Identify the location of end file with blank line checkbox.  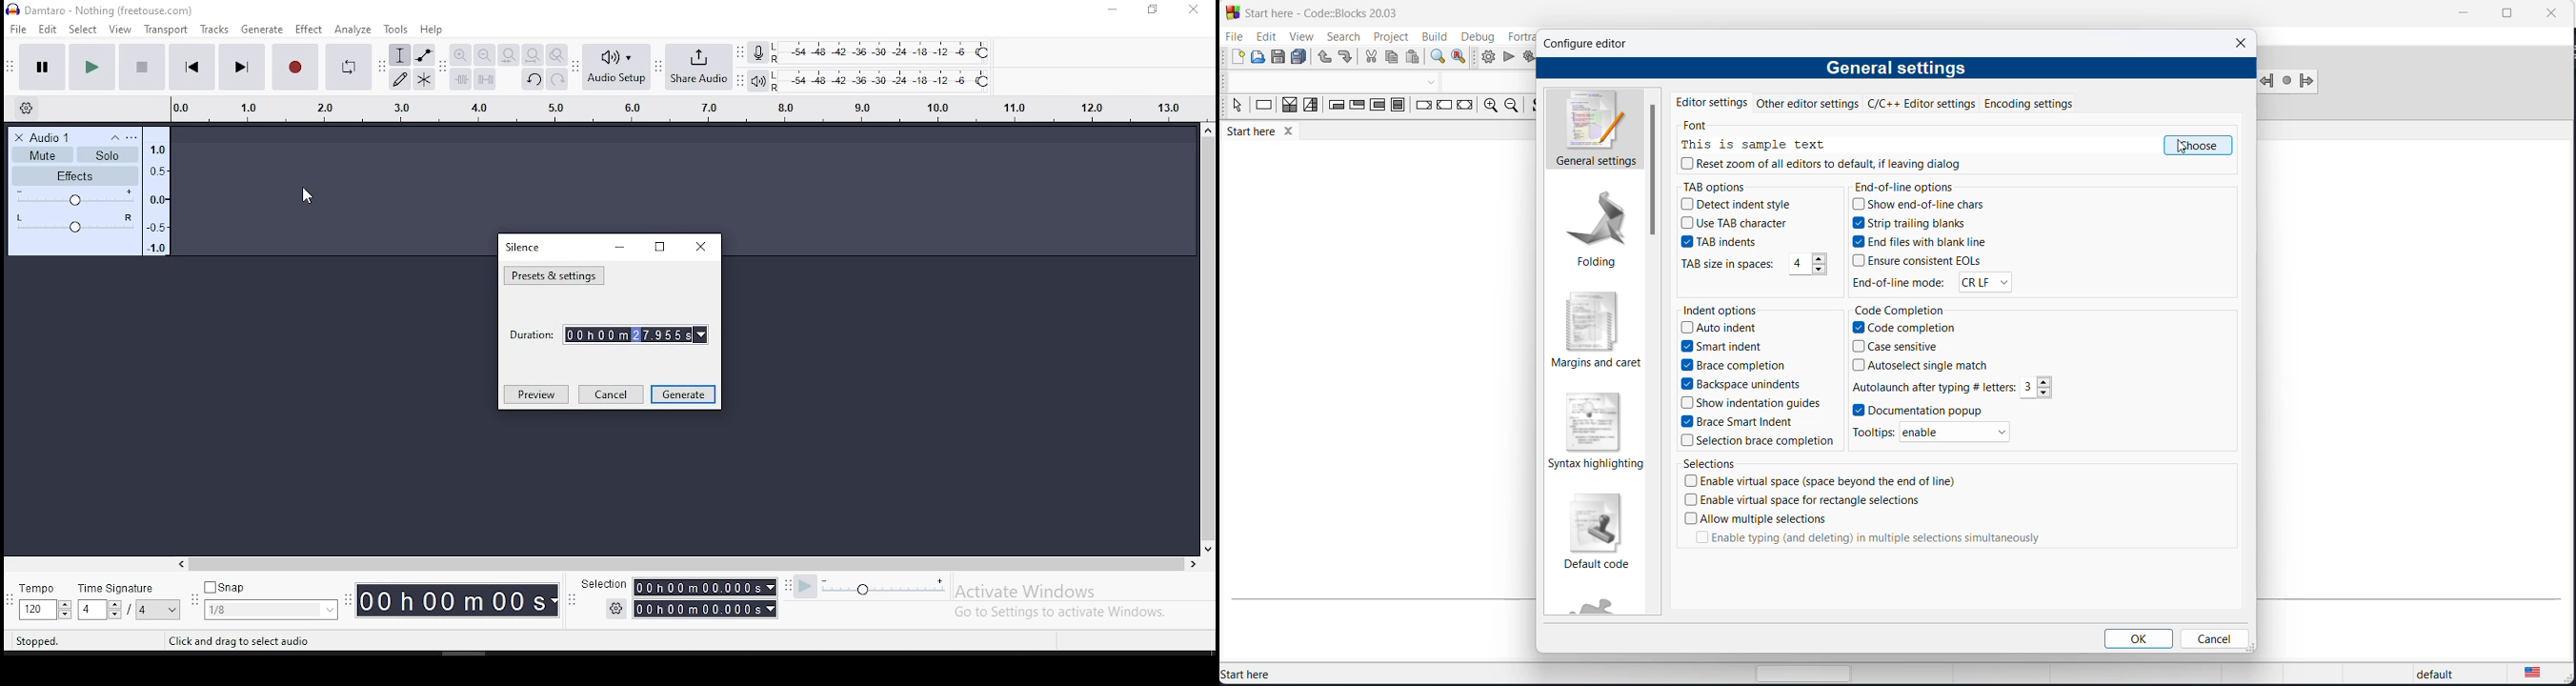
(1926, 244).